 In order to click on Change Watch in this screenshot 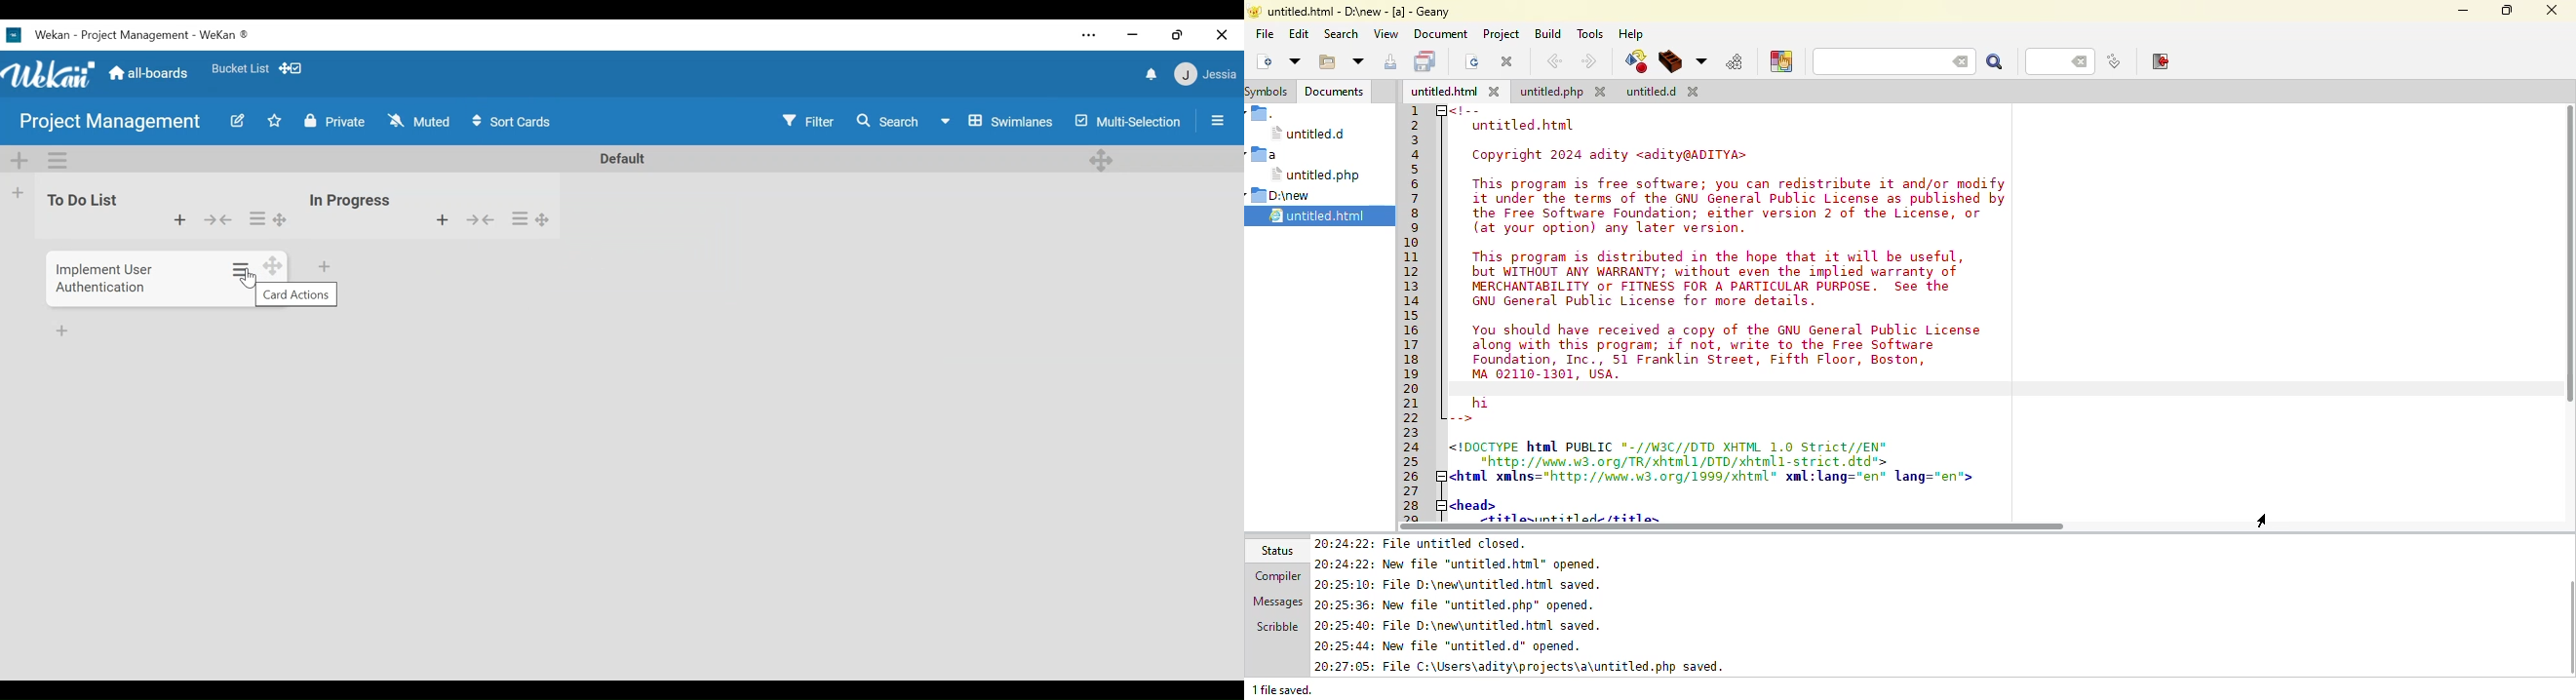, I will do `click(421, 121)`.